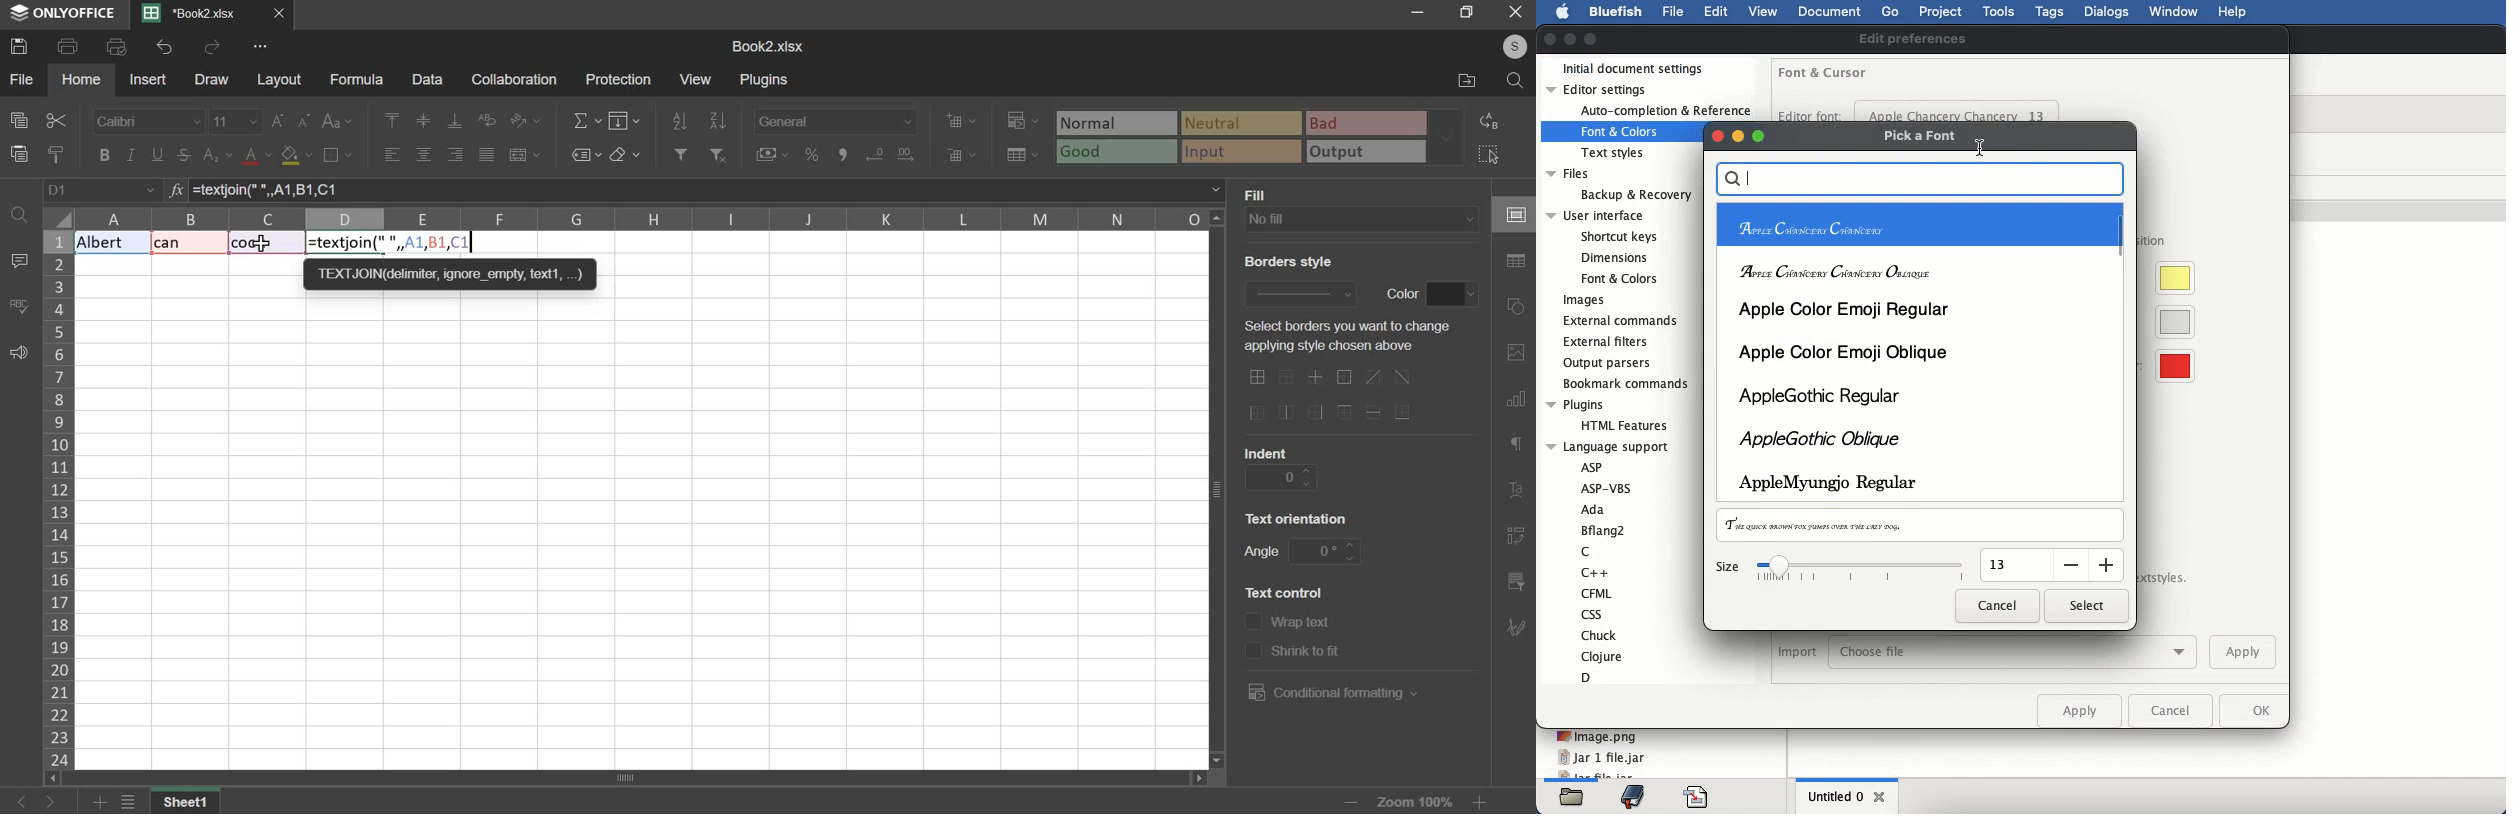 The width and height of the screenshot is (2520, 840). I want to click on apple color emoji regular, so click(1847, 311).